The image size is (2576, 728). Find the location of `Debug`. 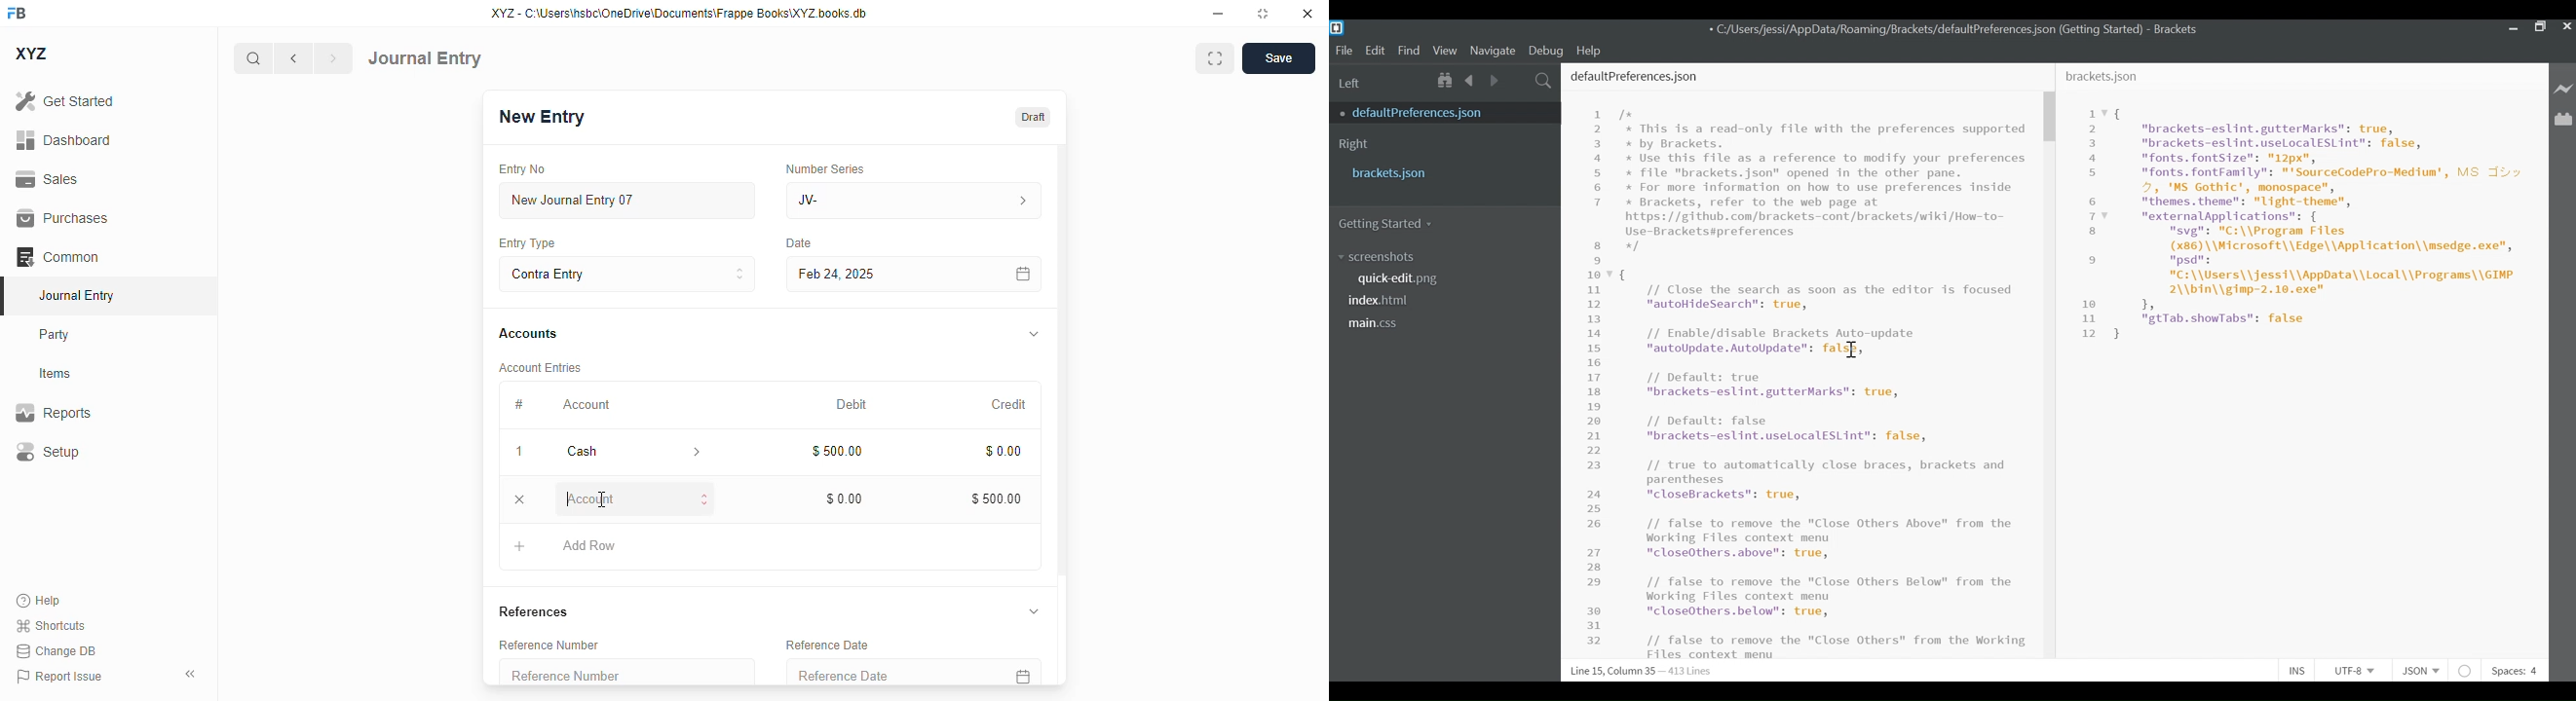

Debug is located at coordinates (1548, 50).